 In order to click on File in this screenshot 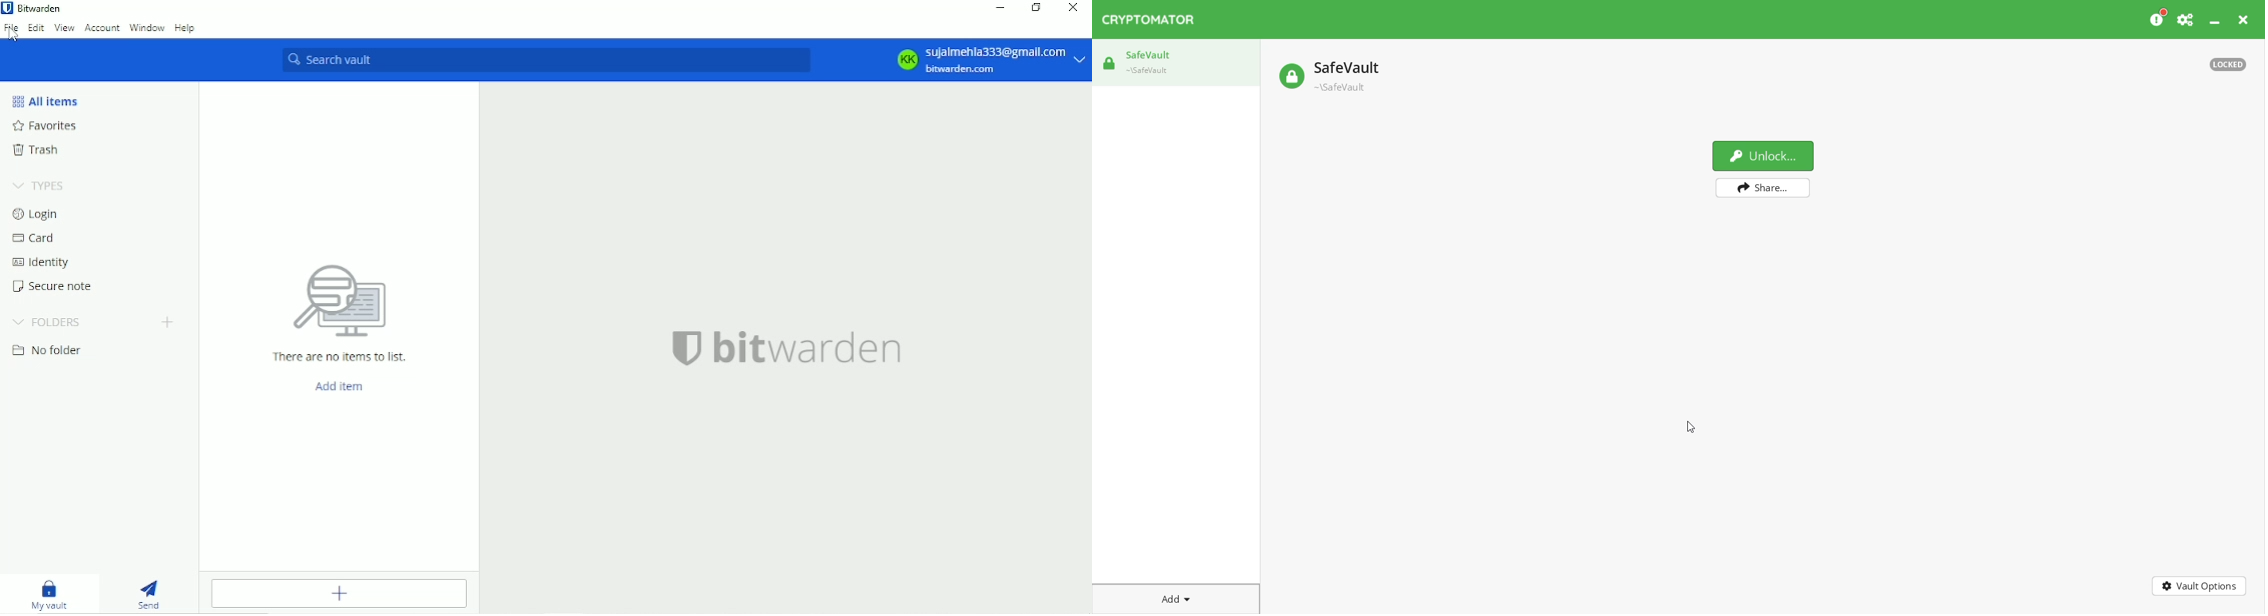, I will do `click(11, 28)`.